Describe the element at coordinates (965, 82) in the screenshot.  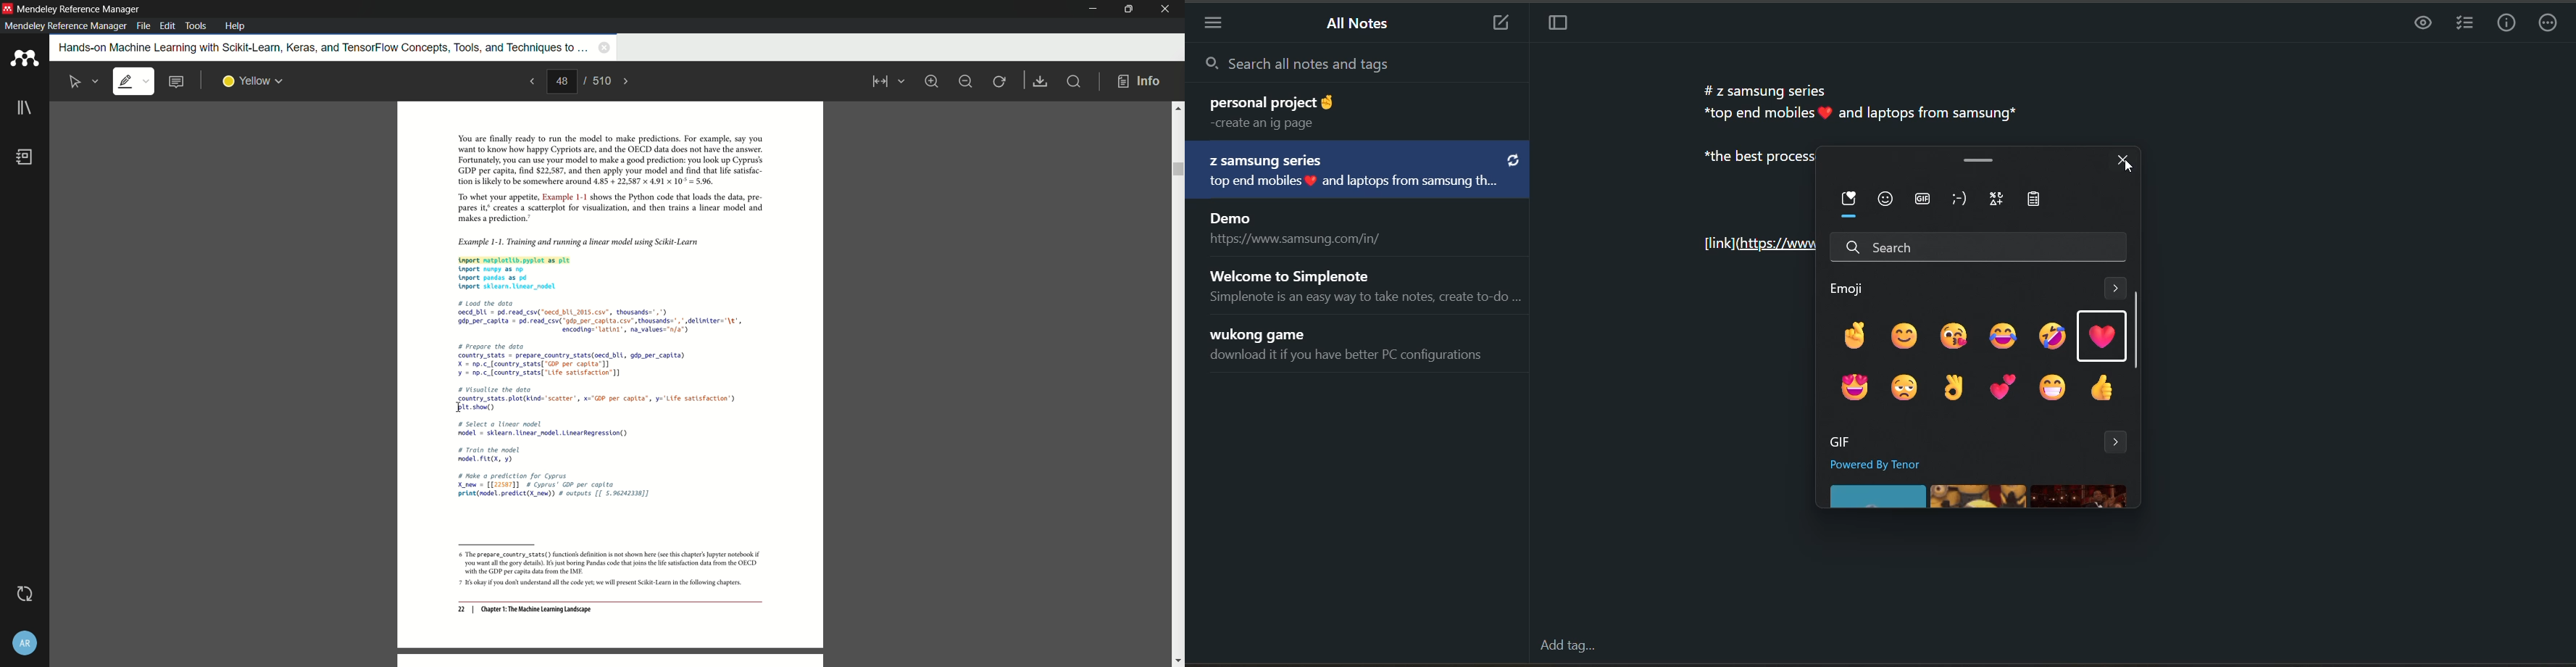
I see `minimize` at that location.